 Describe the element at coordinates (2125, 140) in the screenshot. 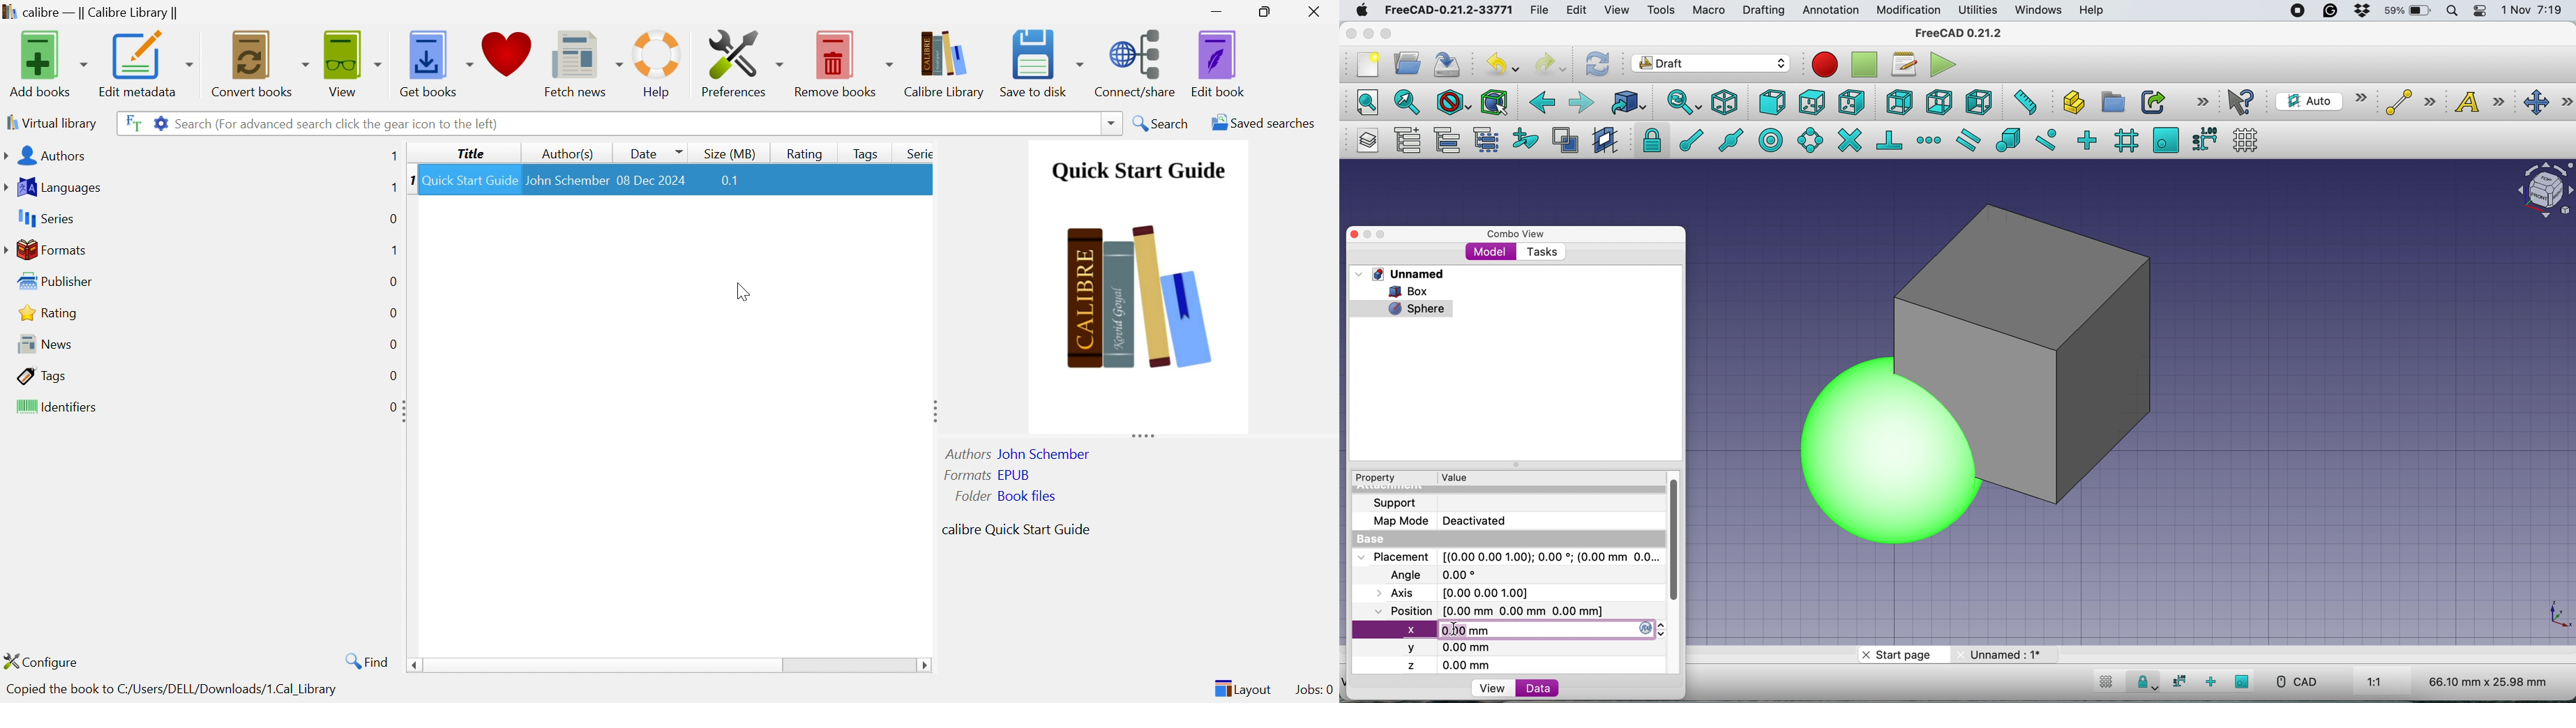

I see `snap grid` at that location.